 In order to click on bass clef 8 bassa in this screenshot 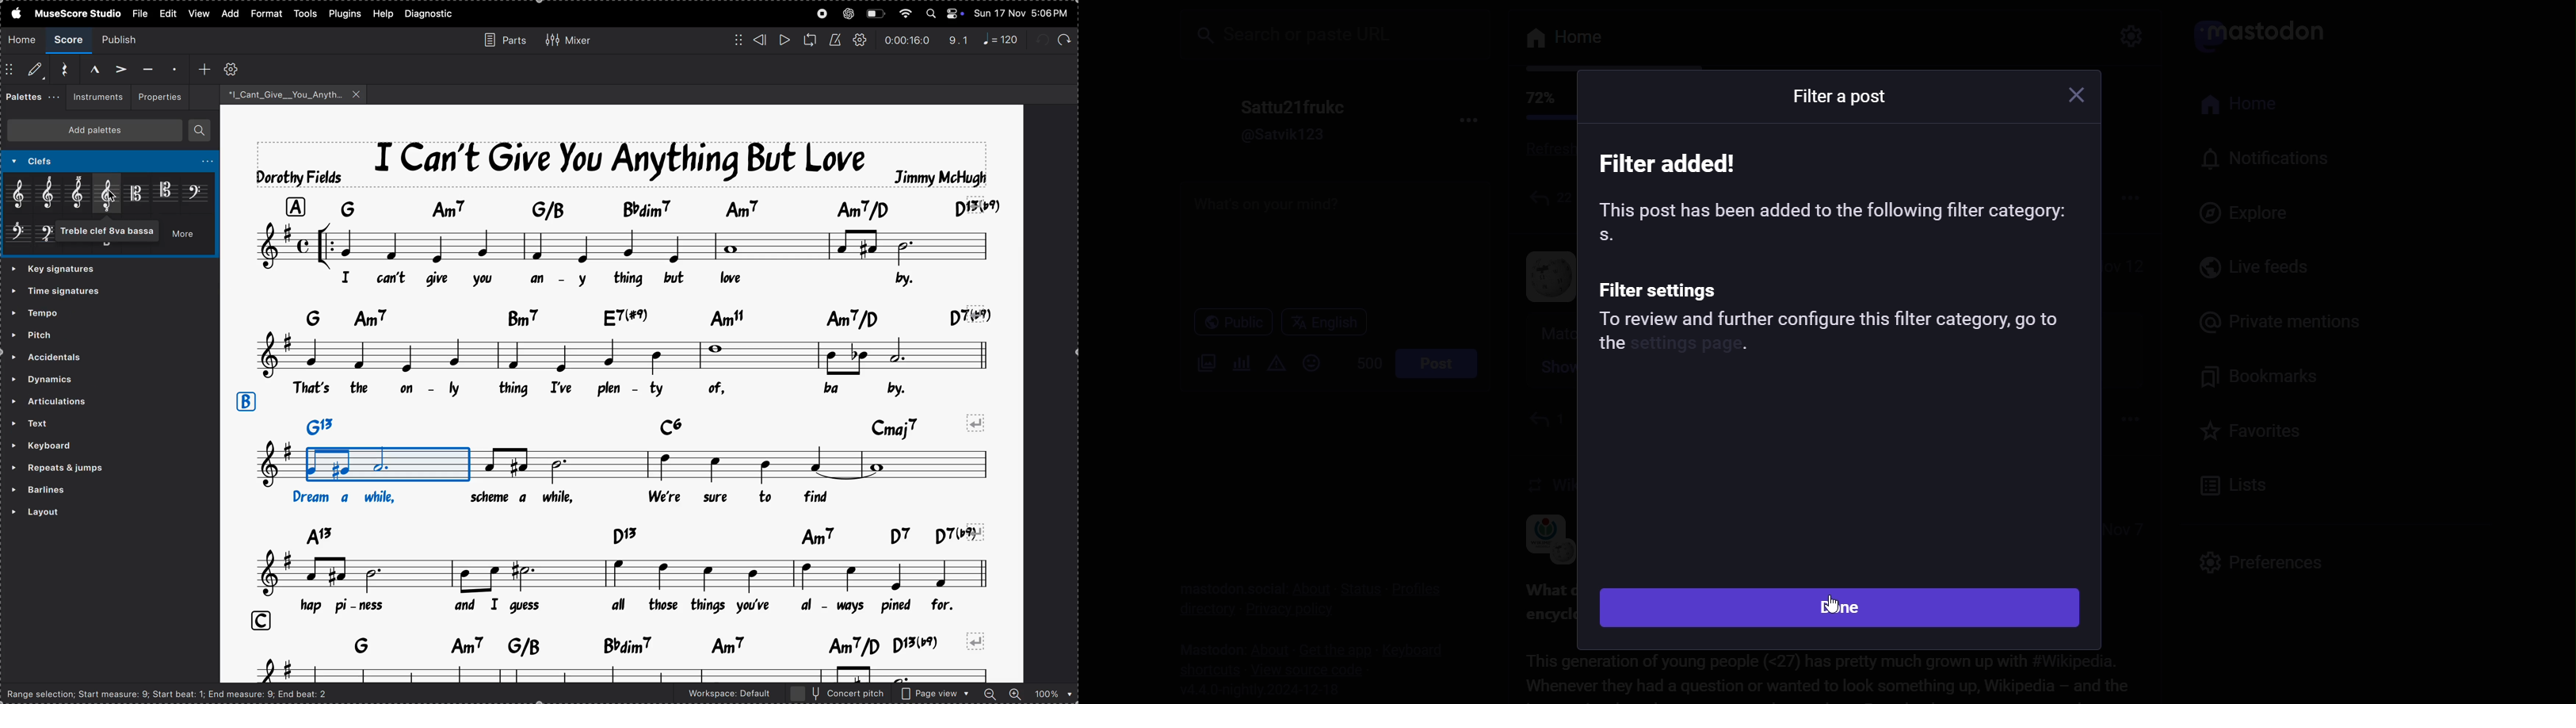, I will do `click(48, 237)`.